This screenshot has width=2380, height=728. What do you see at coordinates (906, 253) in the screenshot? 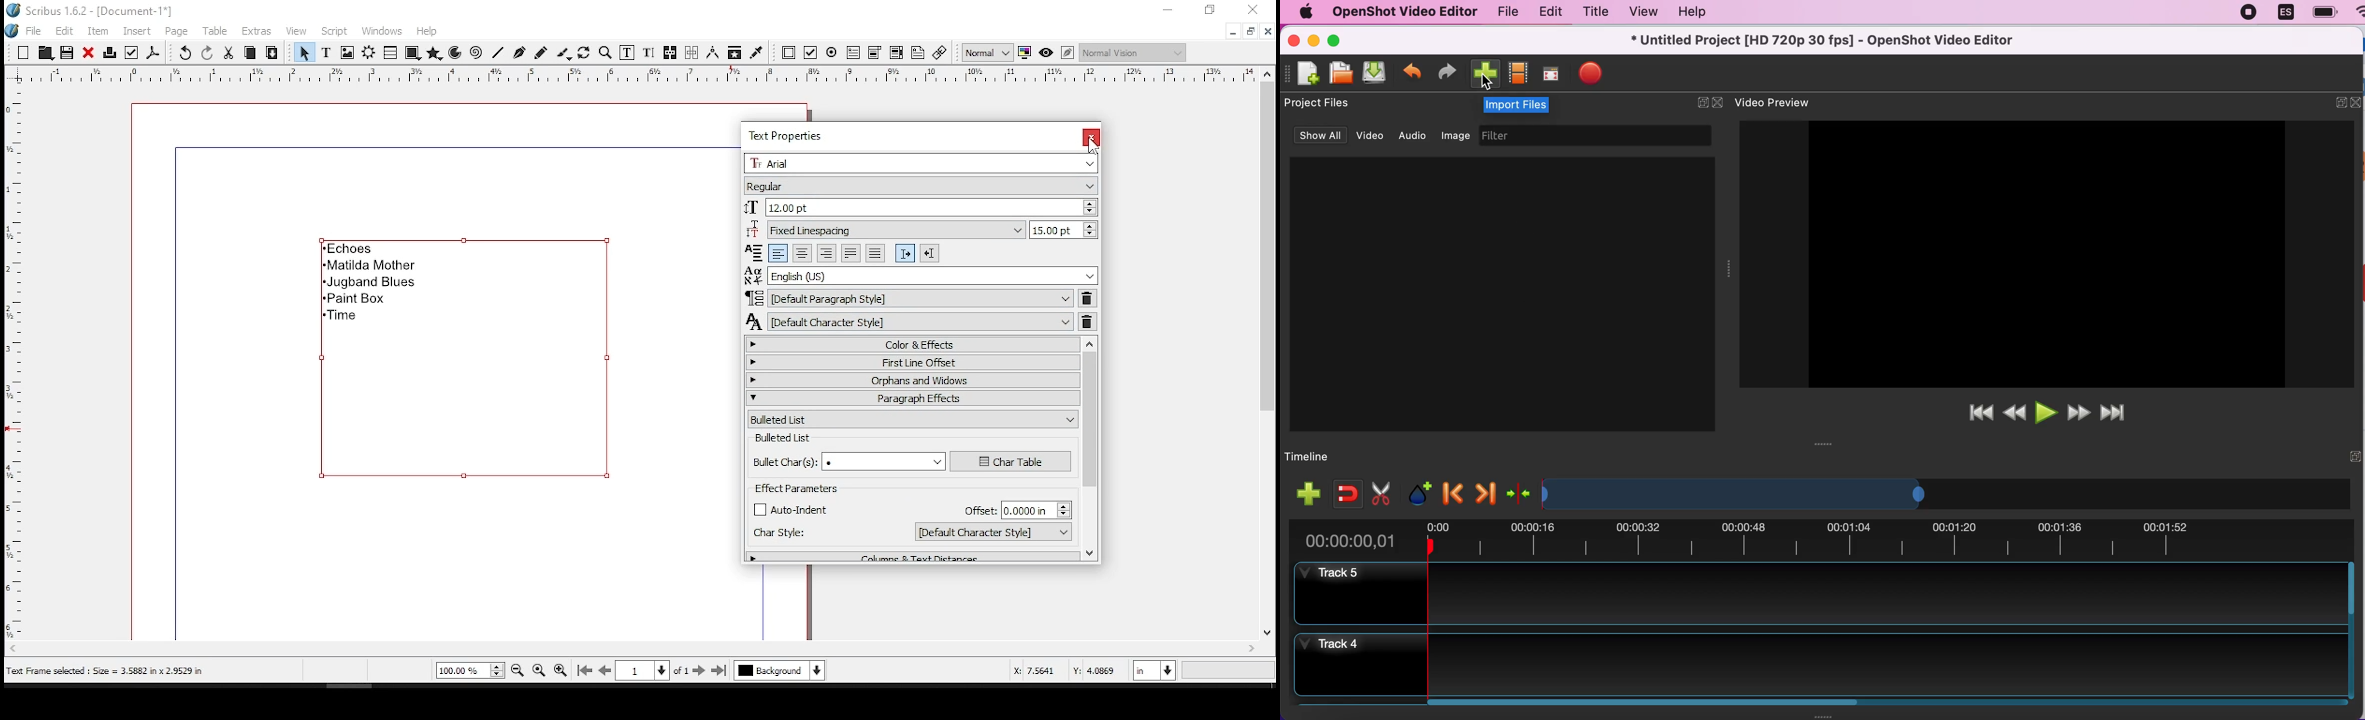
I see `left to right paragraph` at bounding box center [906, 253].